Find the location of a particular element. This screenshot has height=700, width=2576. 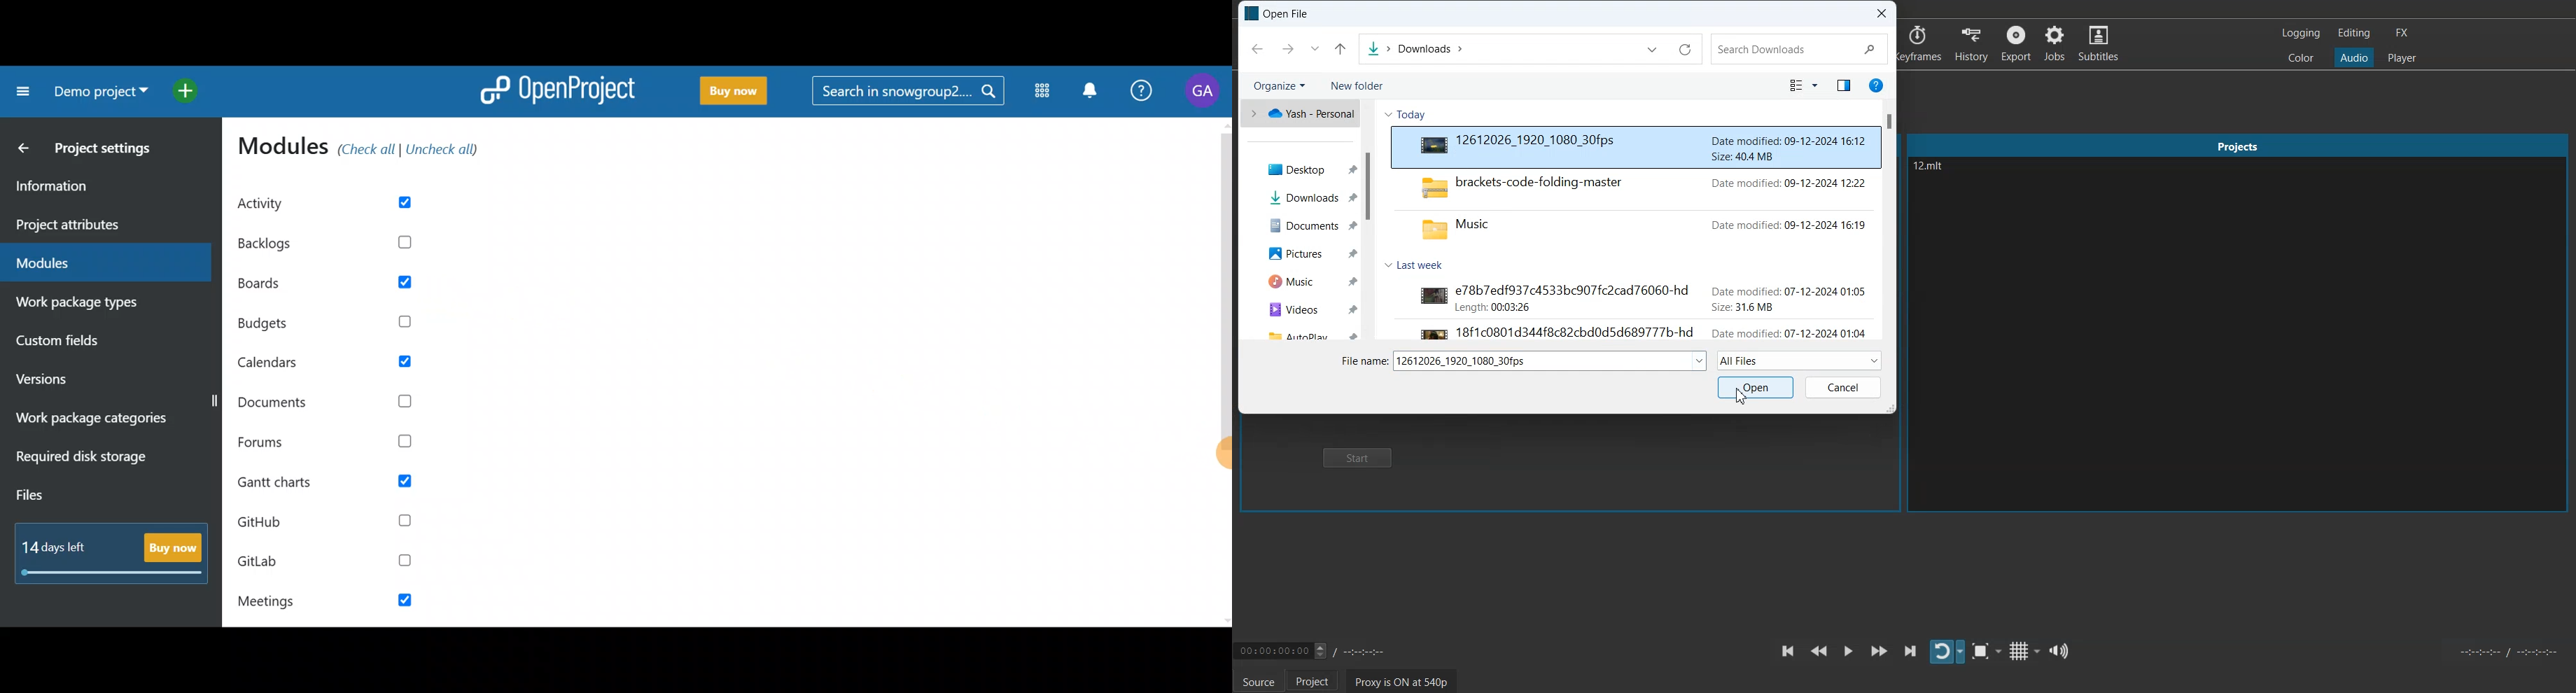

Logging is located at coordinates (2302, 33).